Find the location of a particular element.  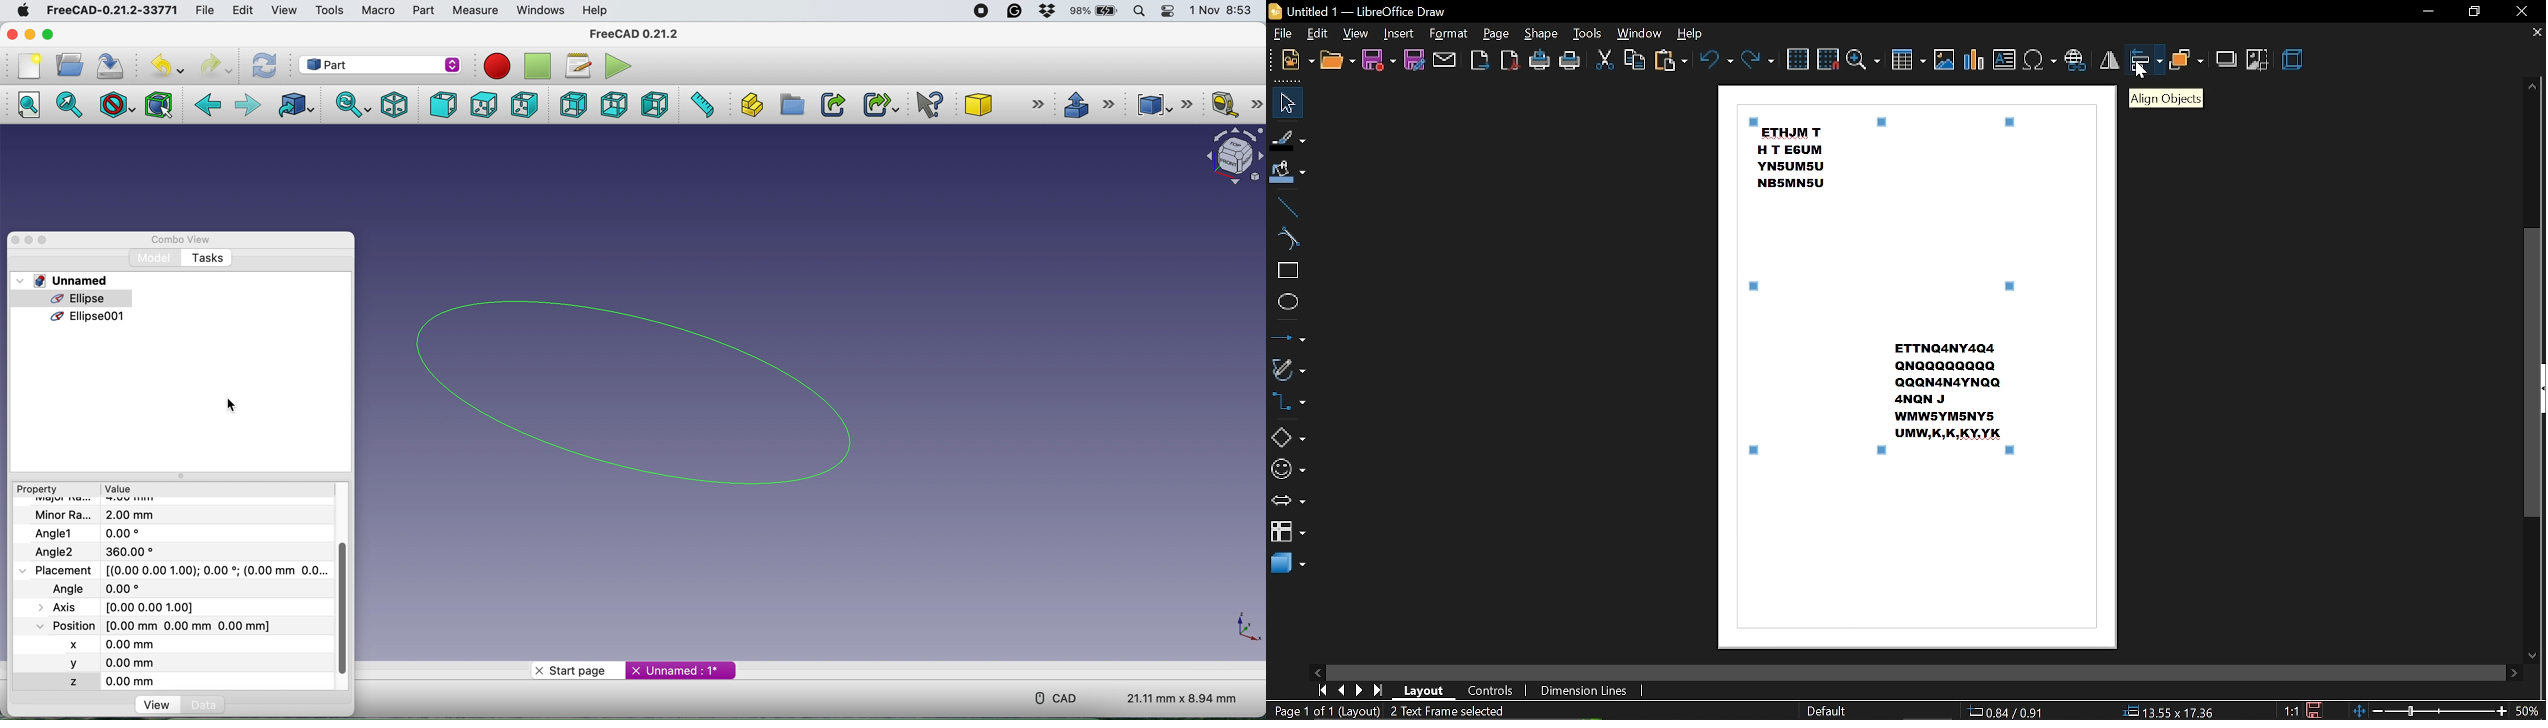

macro is located at coordinates (378, 11).